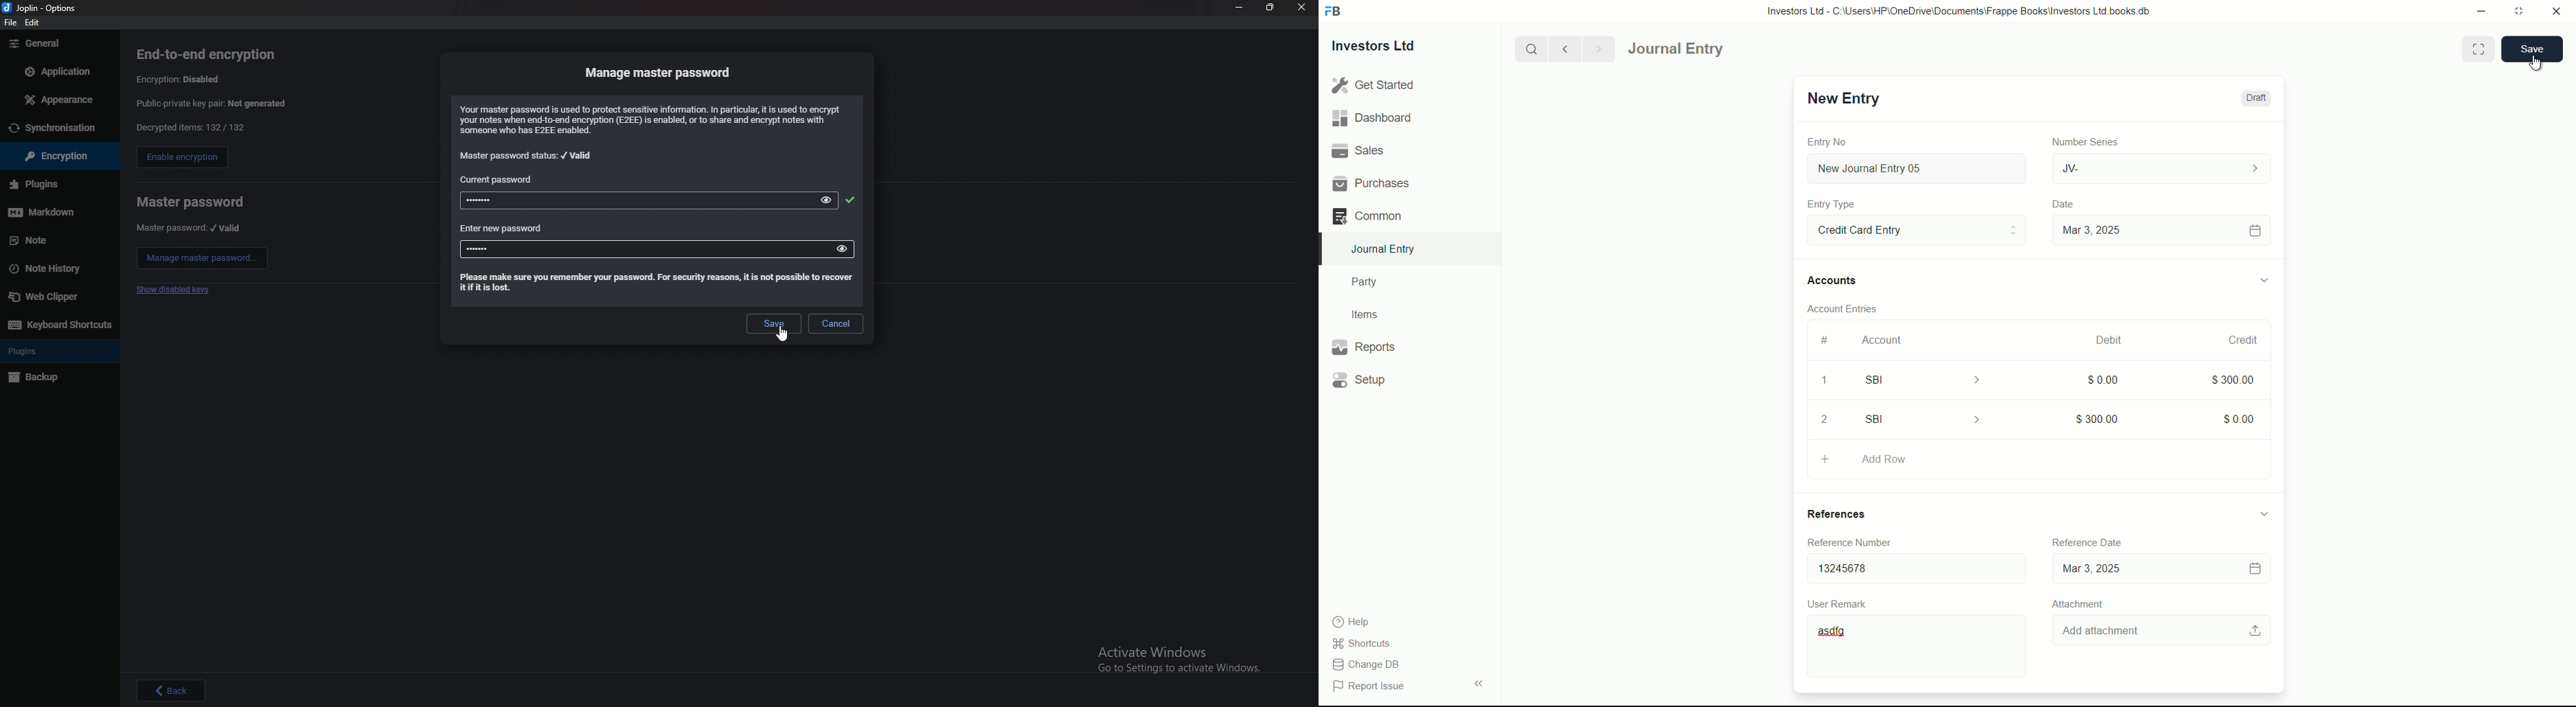 The height and width of the screenshot is (728, 2576). What do you see at coordinates (1932, 379) in the screenshot?
I see `SBI` at bounding box center [1932, 379].